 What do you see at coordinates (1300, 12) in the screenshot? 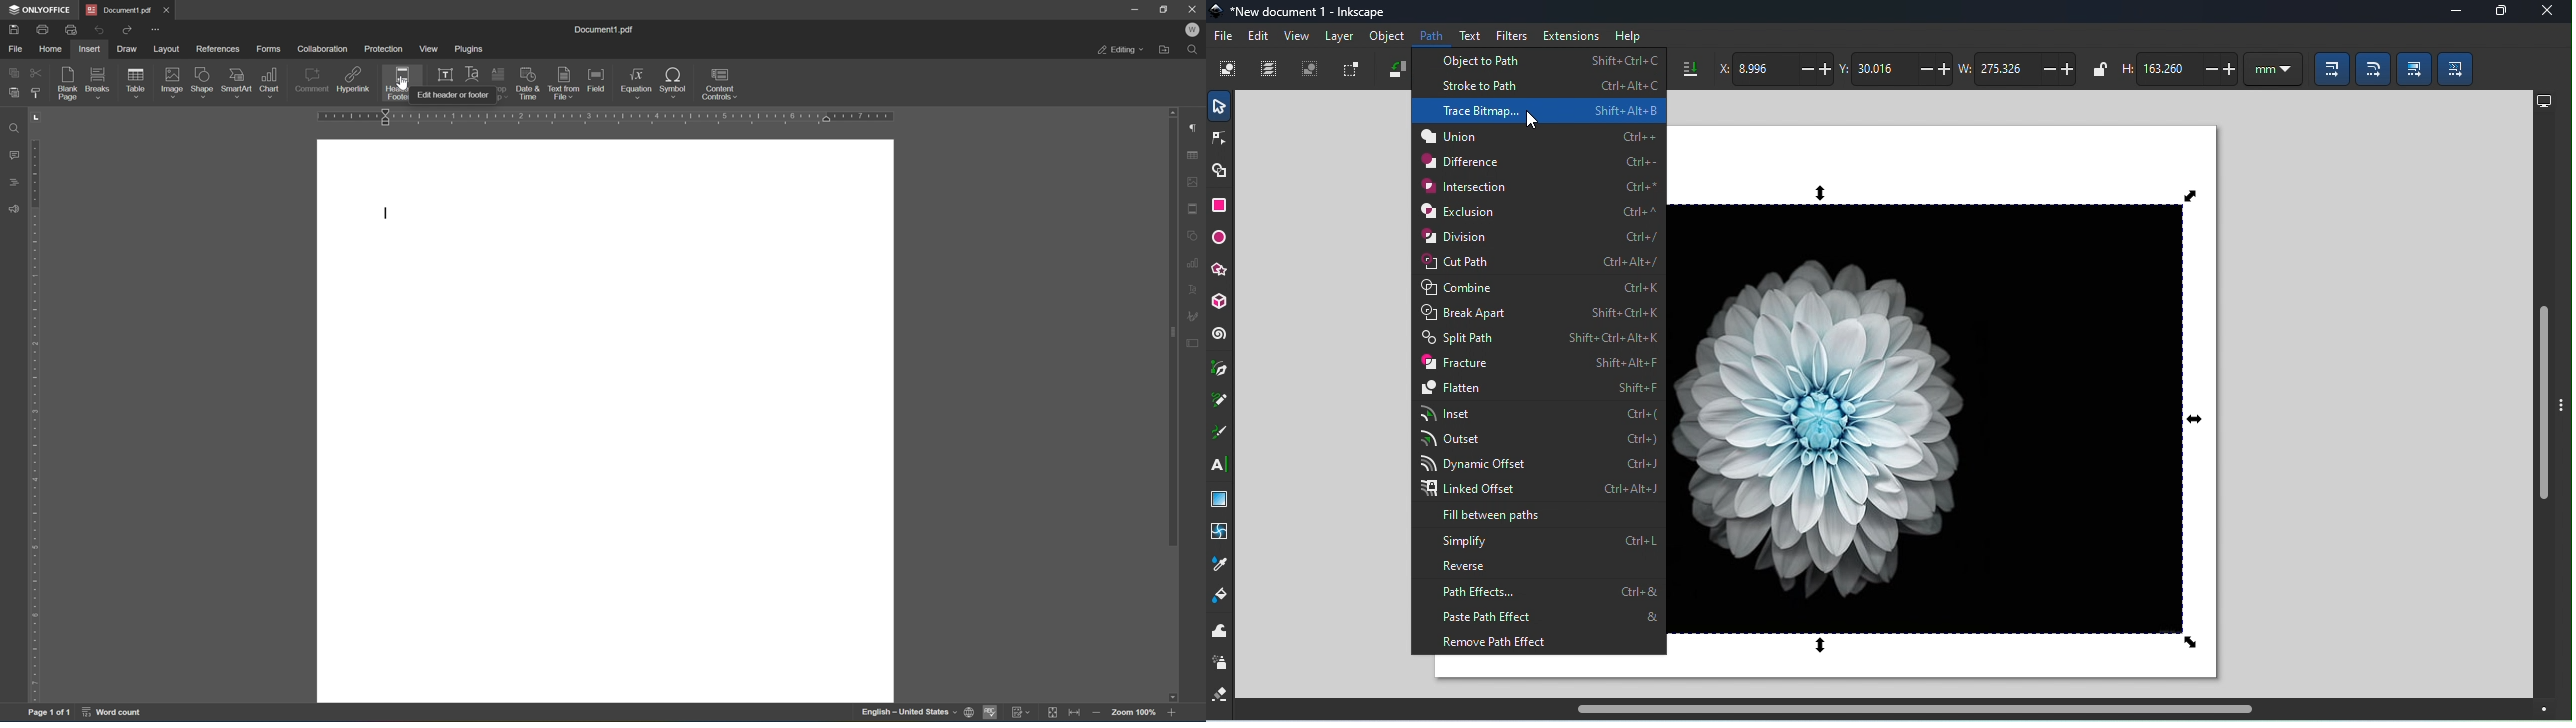
I see `File name` at bounding box center [1300, 12].